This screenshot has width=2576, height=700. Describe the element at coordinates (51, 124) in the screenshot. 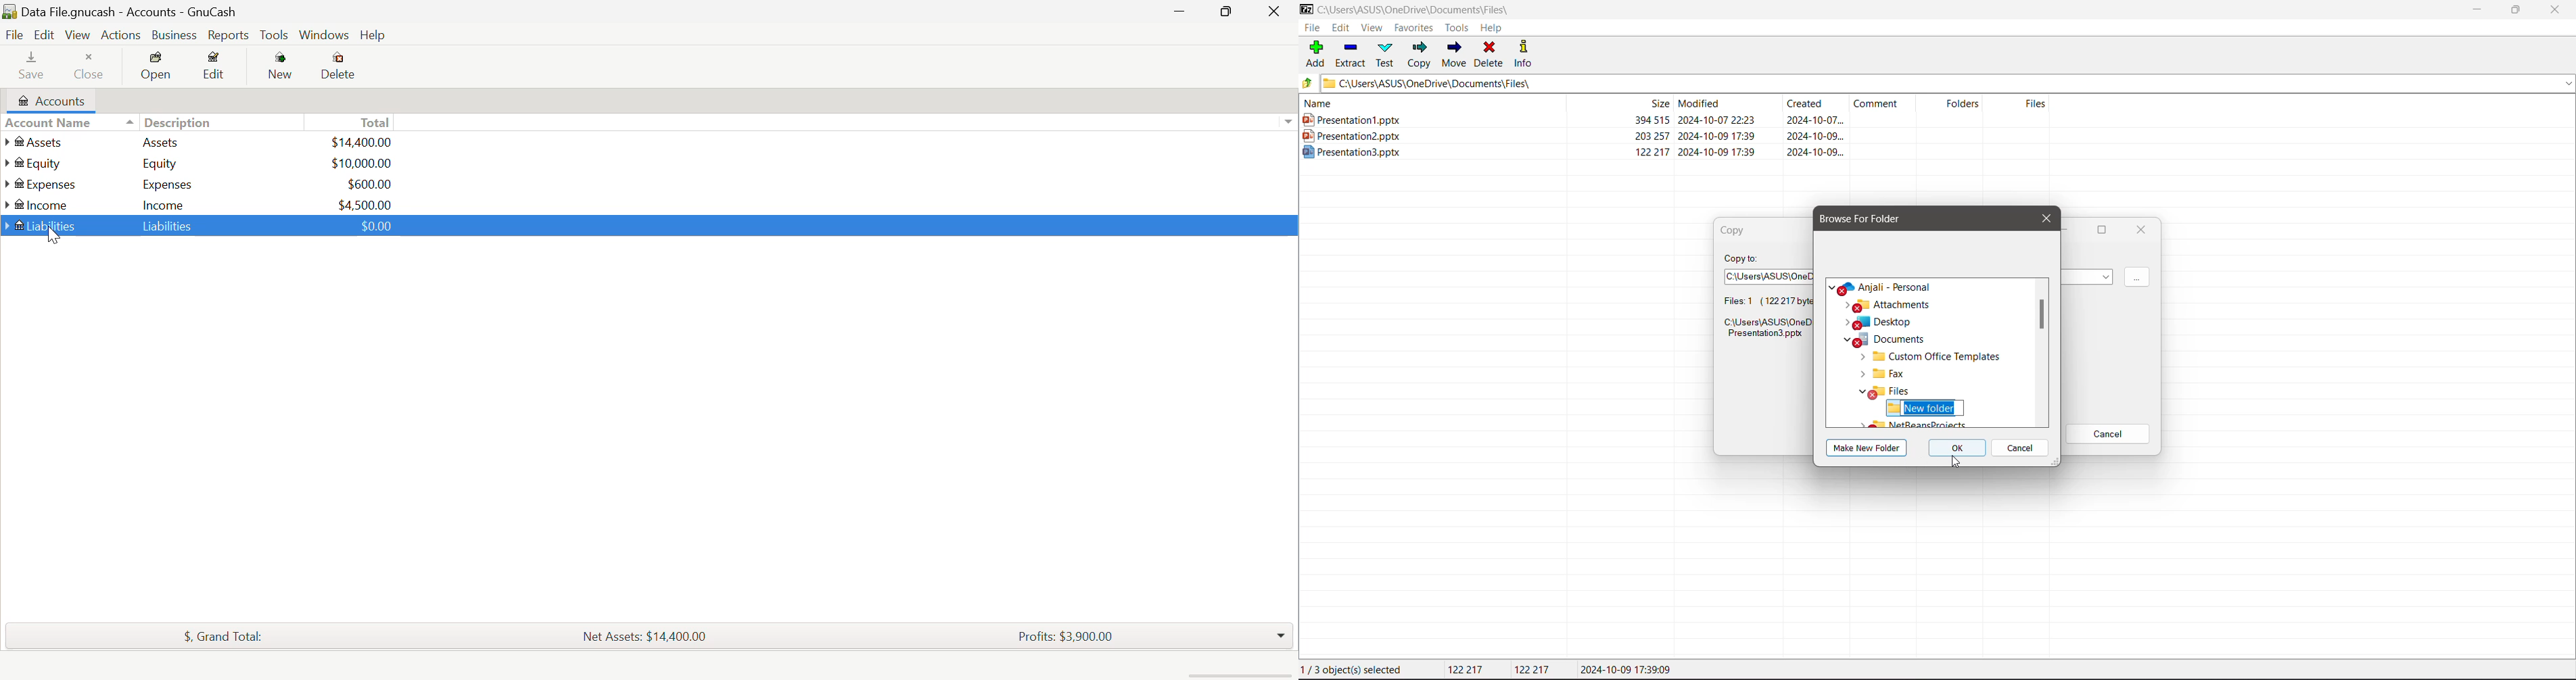

I see `Account Column Heading` at that location.